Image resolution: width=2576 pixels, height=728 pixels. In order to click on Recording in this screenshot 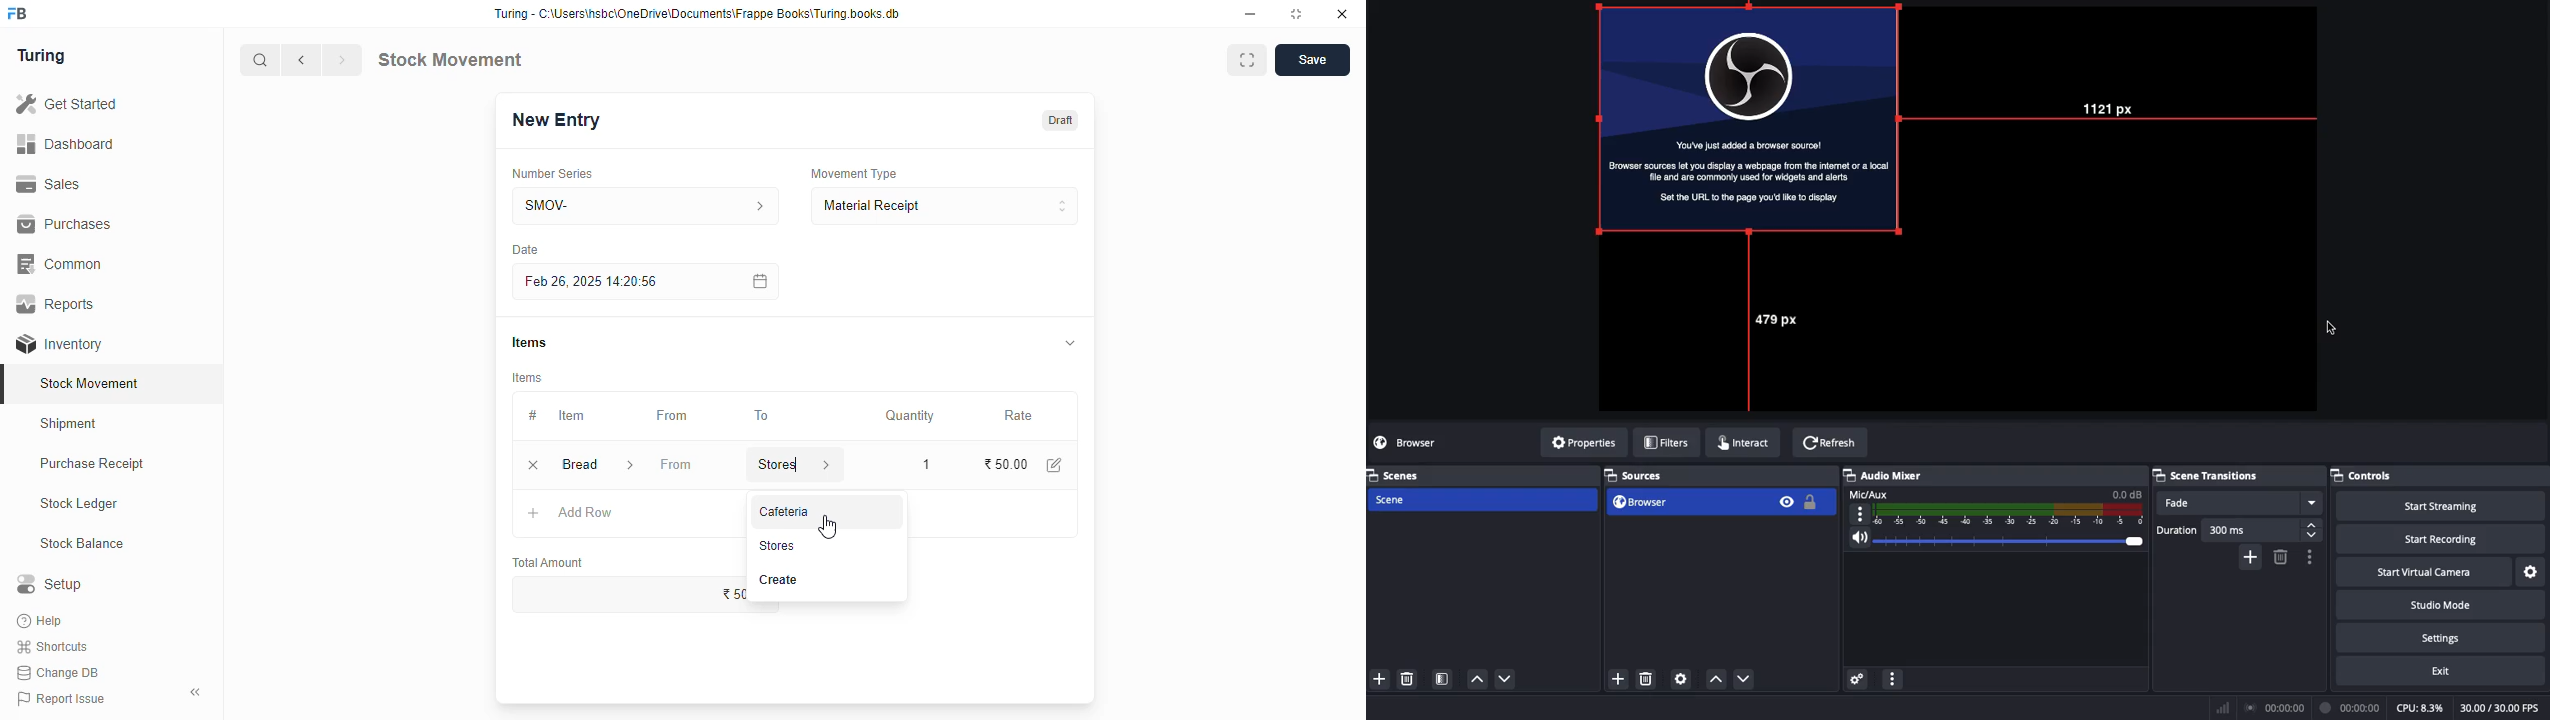, I will do `click(2349, 708)`.